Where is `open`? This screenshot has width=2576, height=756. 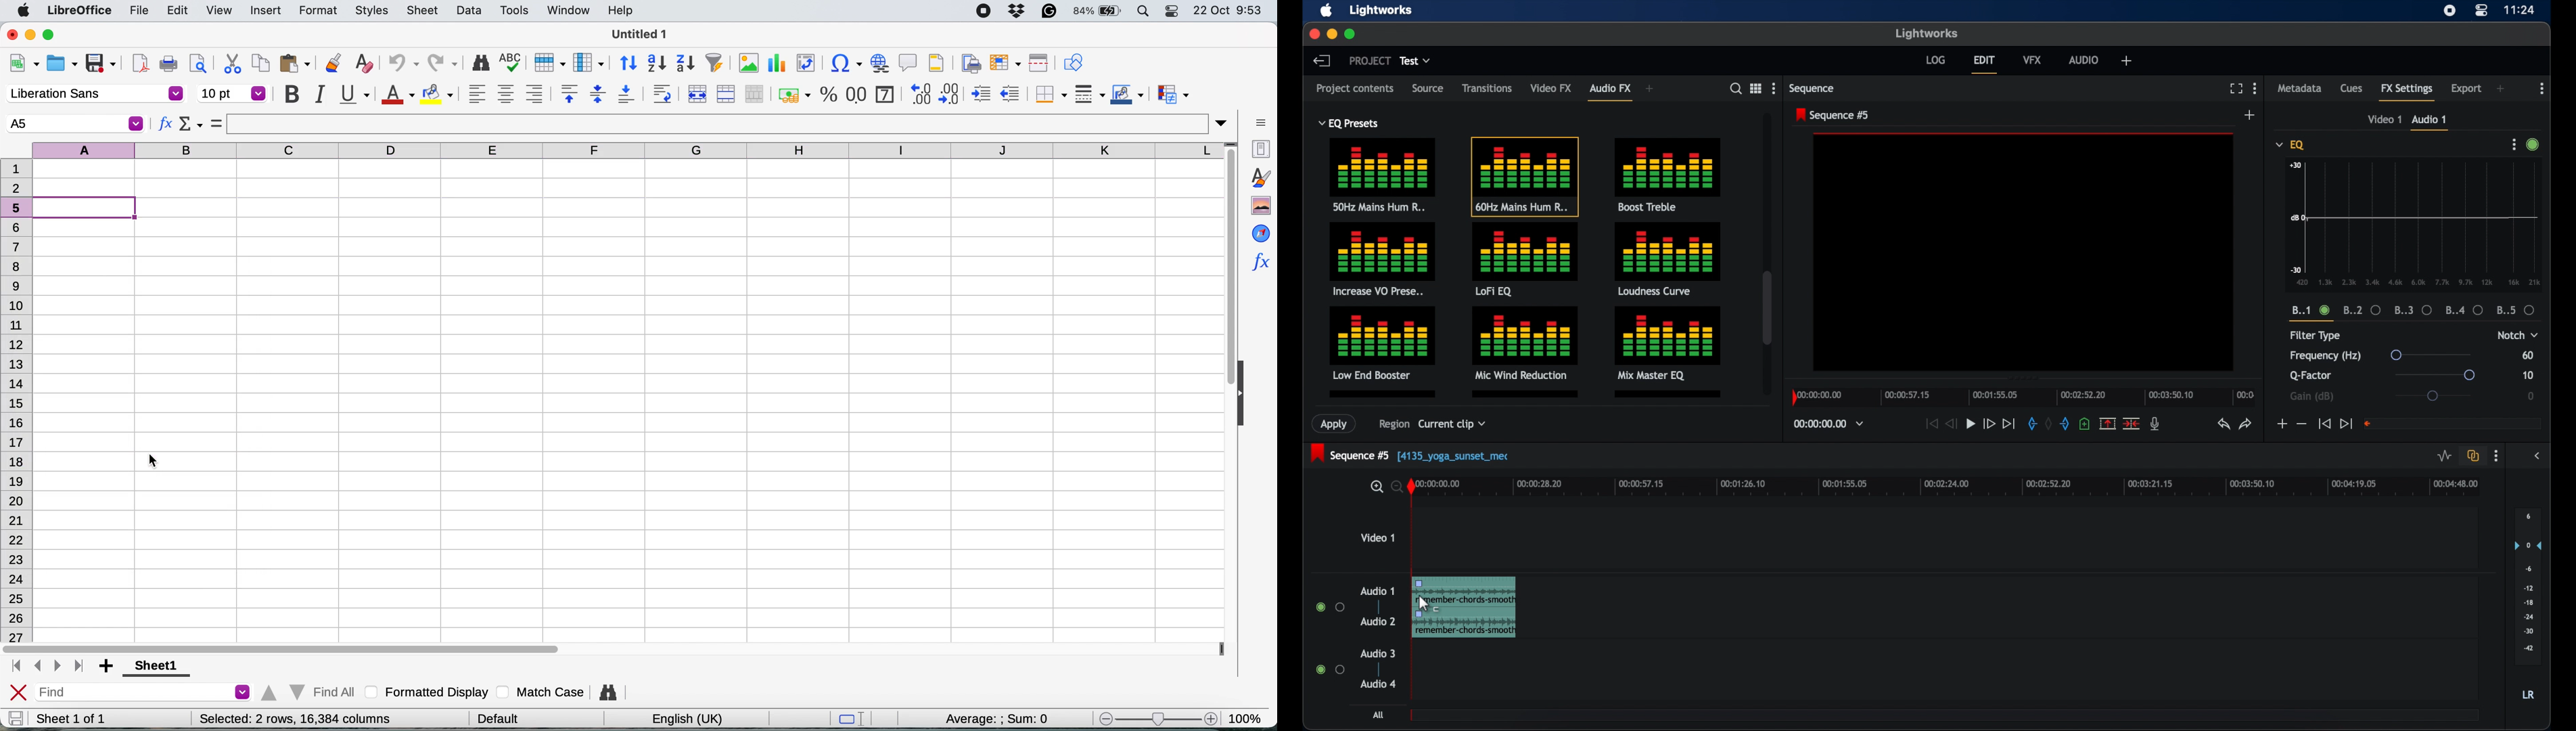
open is located at coordinates (62, 65).